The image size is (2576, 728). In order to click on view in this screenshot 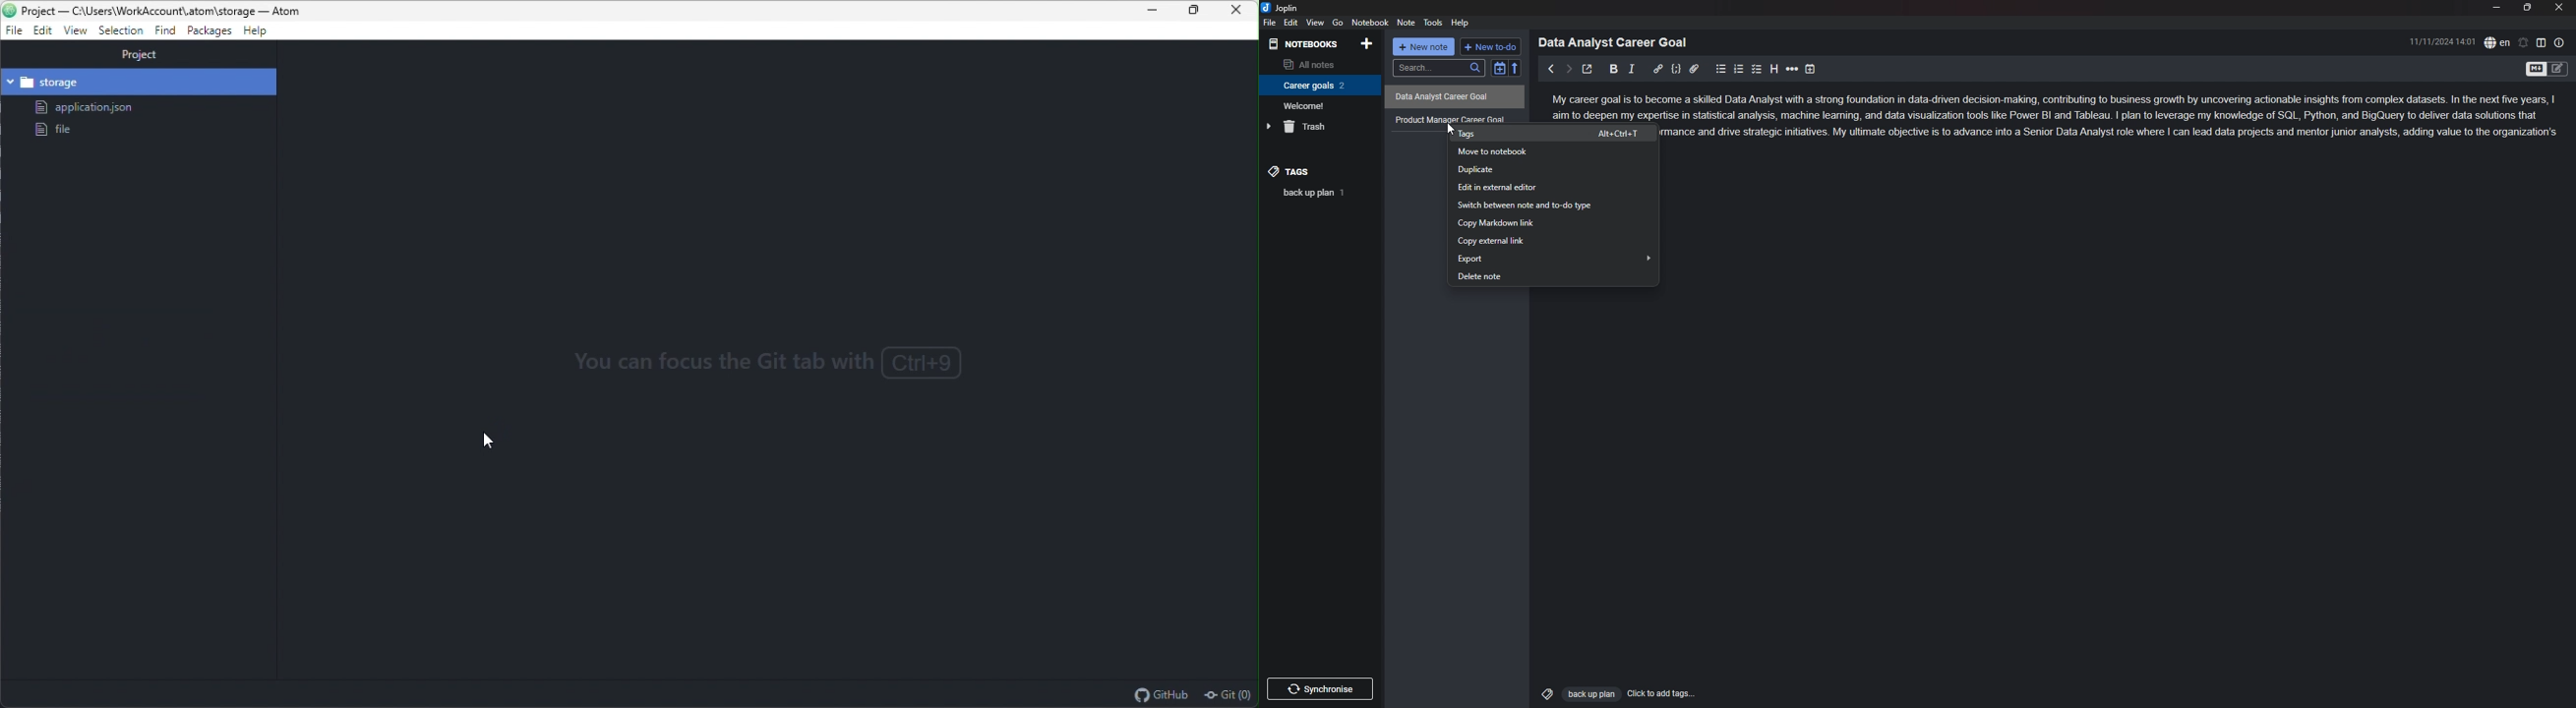, I will do `click(1315, 23)`.